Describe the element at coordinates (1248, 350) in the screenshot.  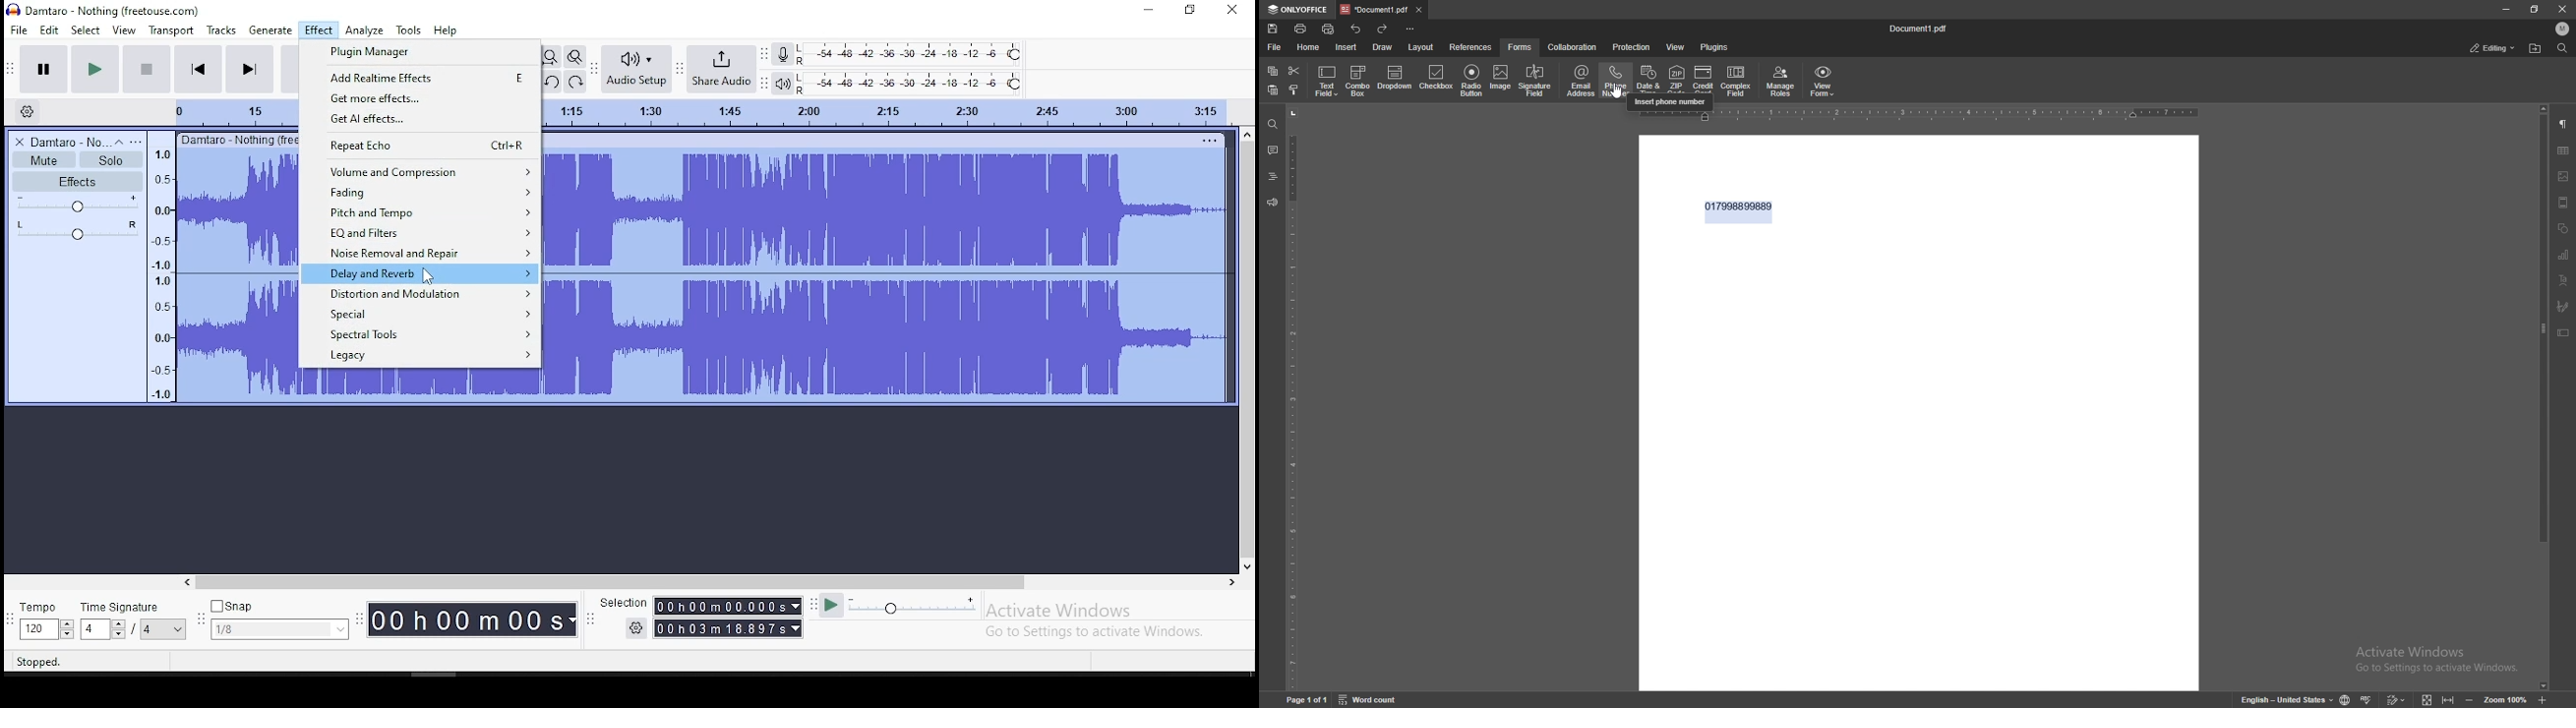
I see `vertical scrollbar` at that location.